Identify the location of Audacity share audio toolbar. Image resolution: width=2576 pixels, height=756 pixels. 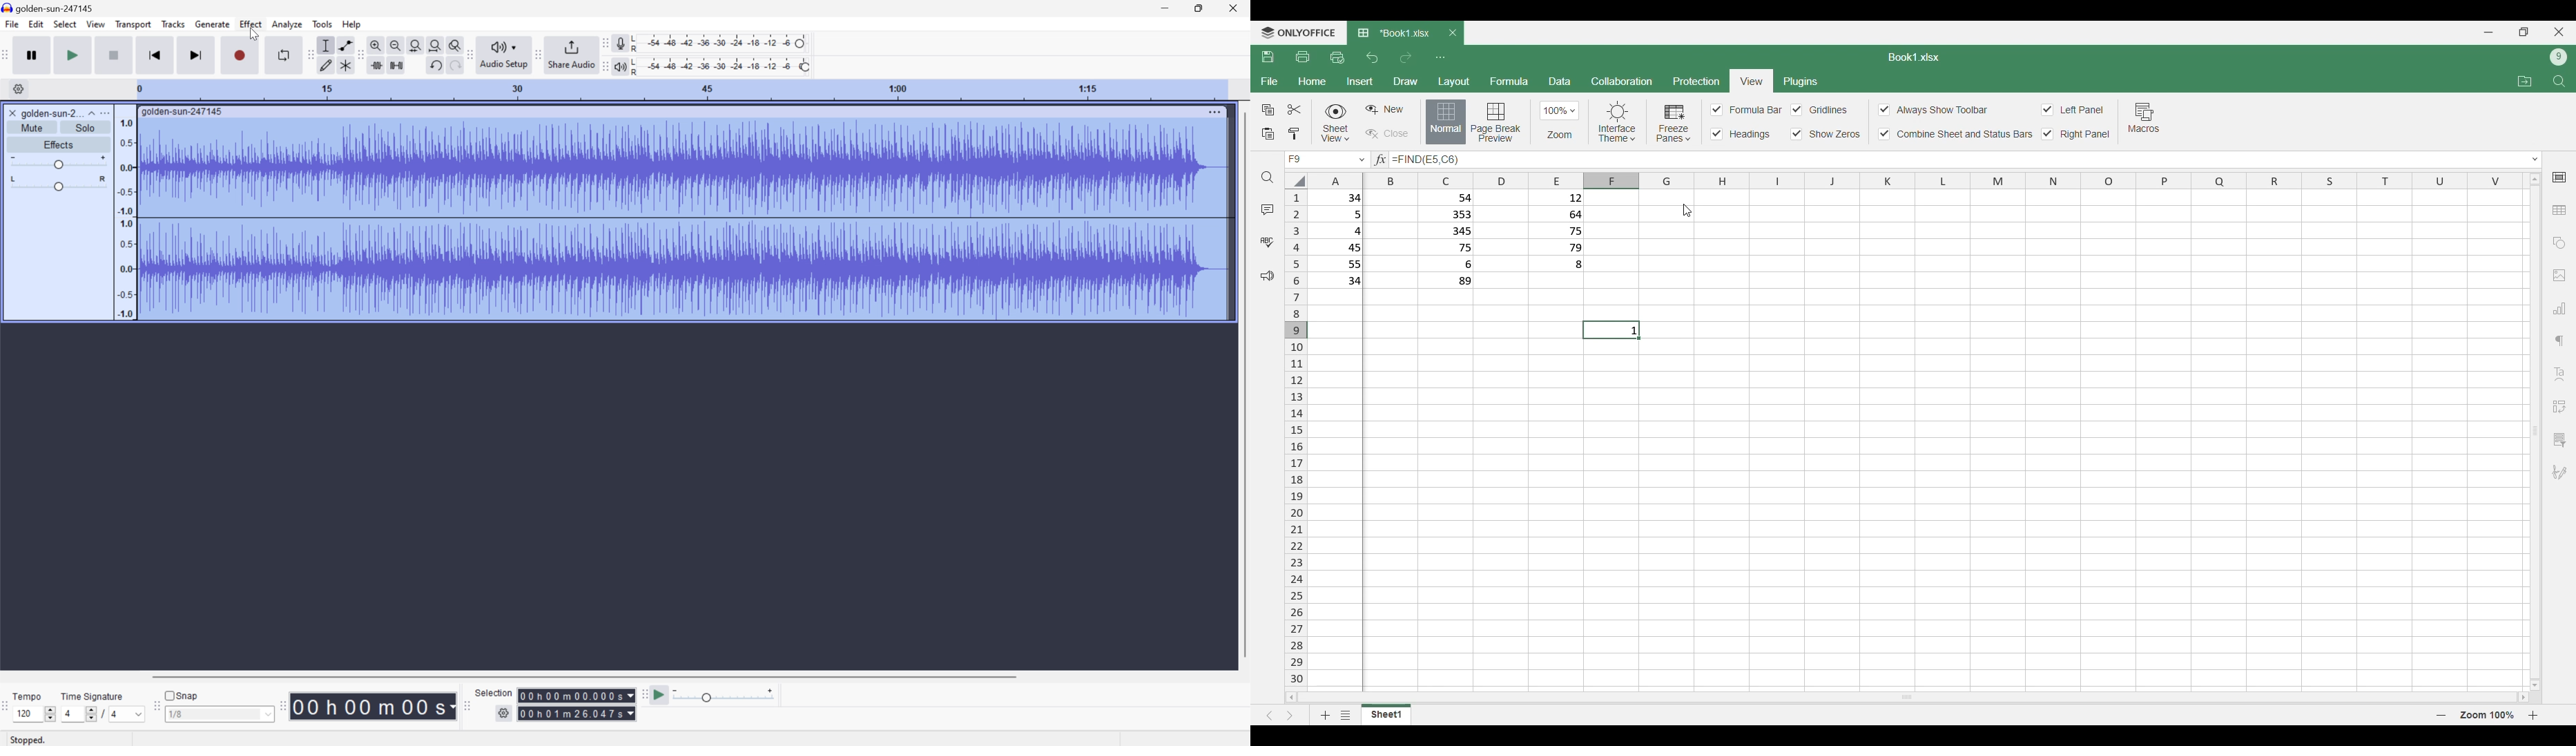
(539, 55).